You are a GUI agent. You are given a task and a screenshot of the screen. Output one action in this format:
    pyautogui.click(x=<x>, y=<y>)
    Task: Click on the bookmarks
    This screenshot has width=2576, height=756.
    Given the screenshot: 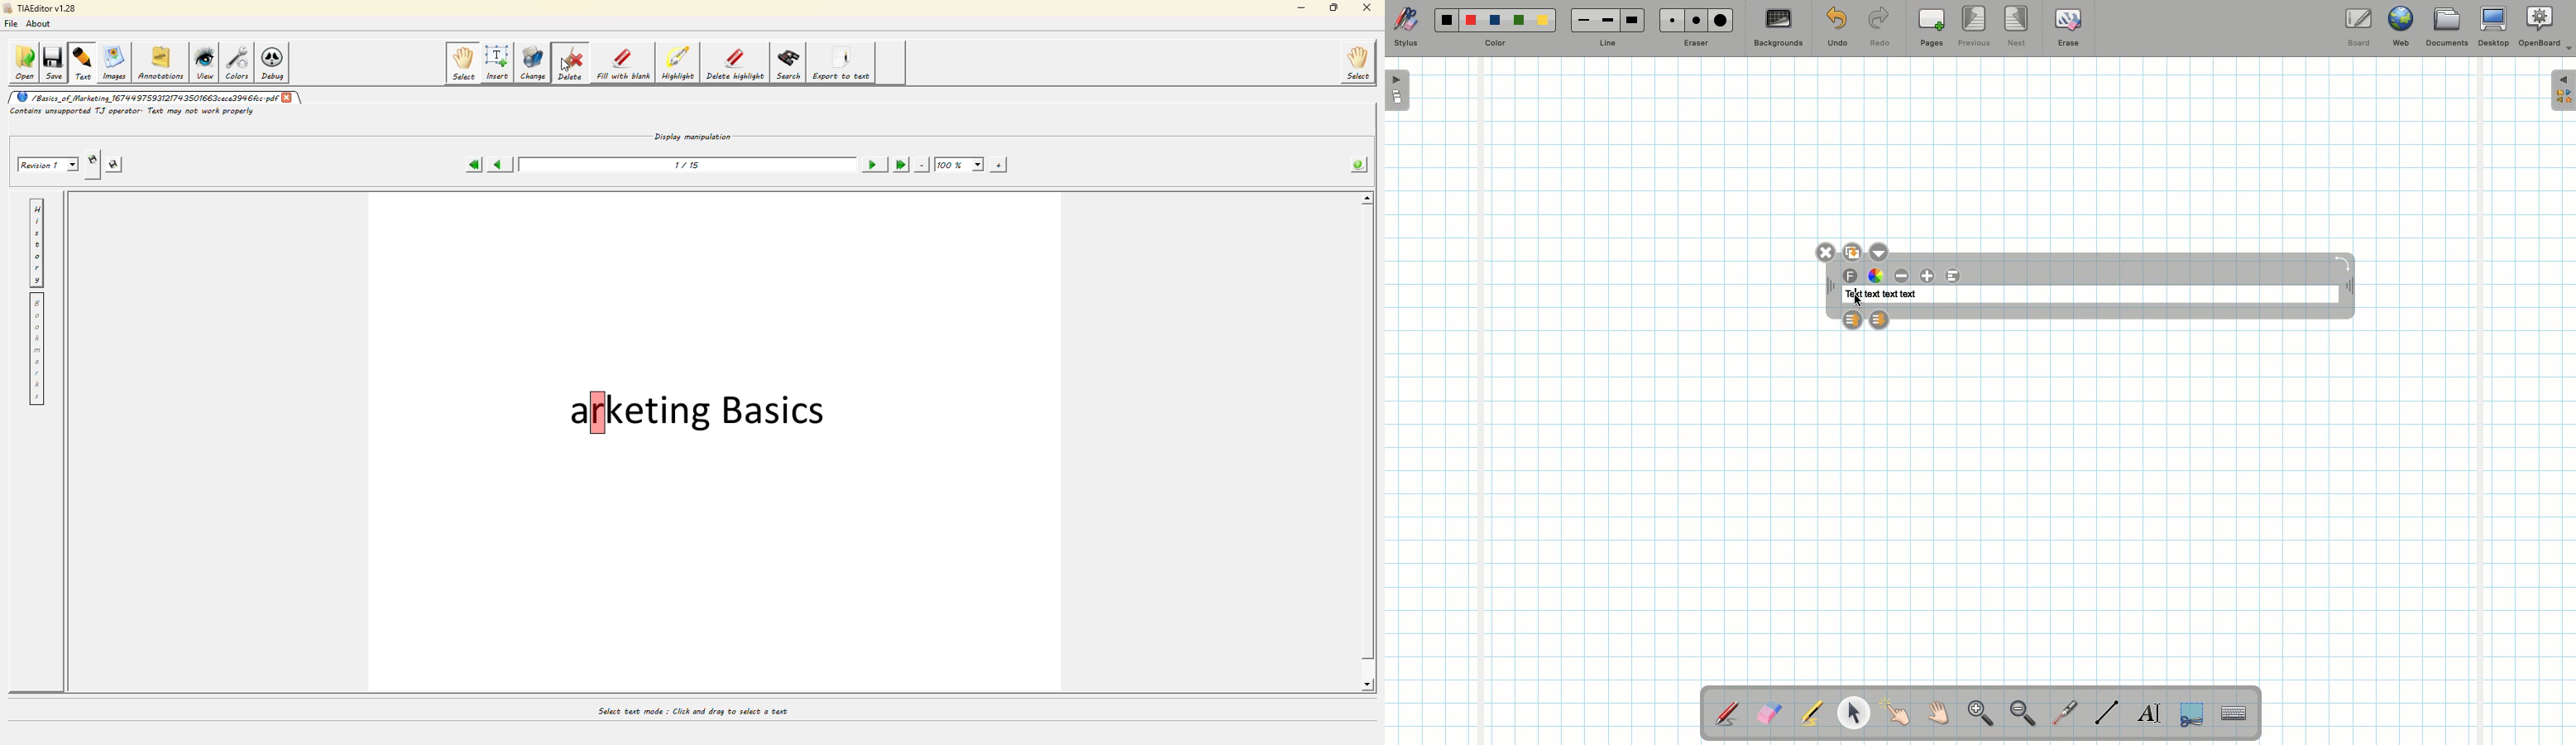 What is the action you would take?
    pyautogui.click(x=36, y=349)
    